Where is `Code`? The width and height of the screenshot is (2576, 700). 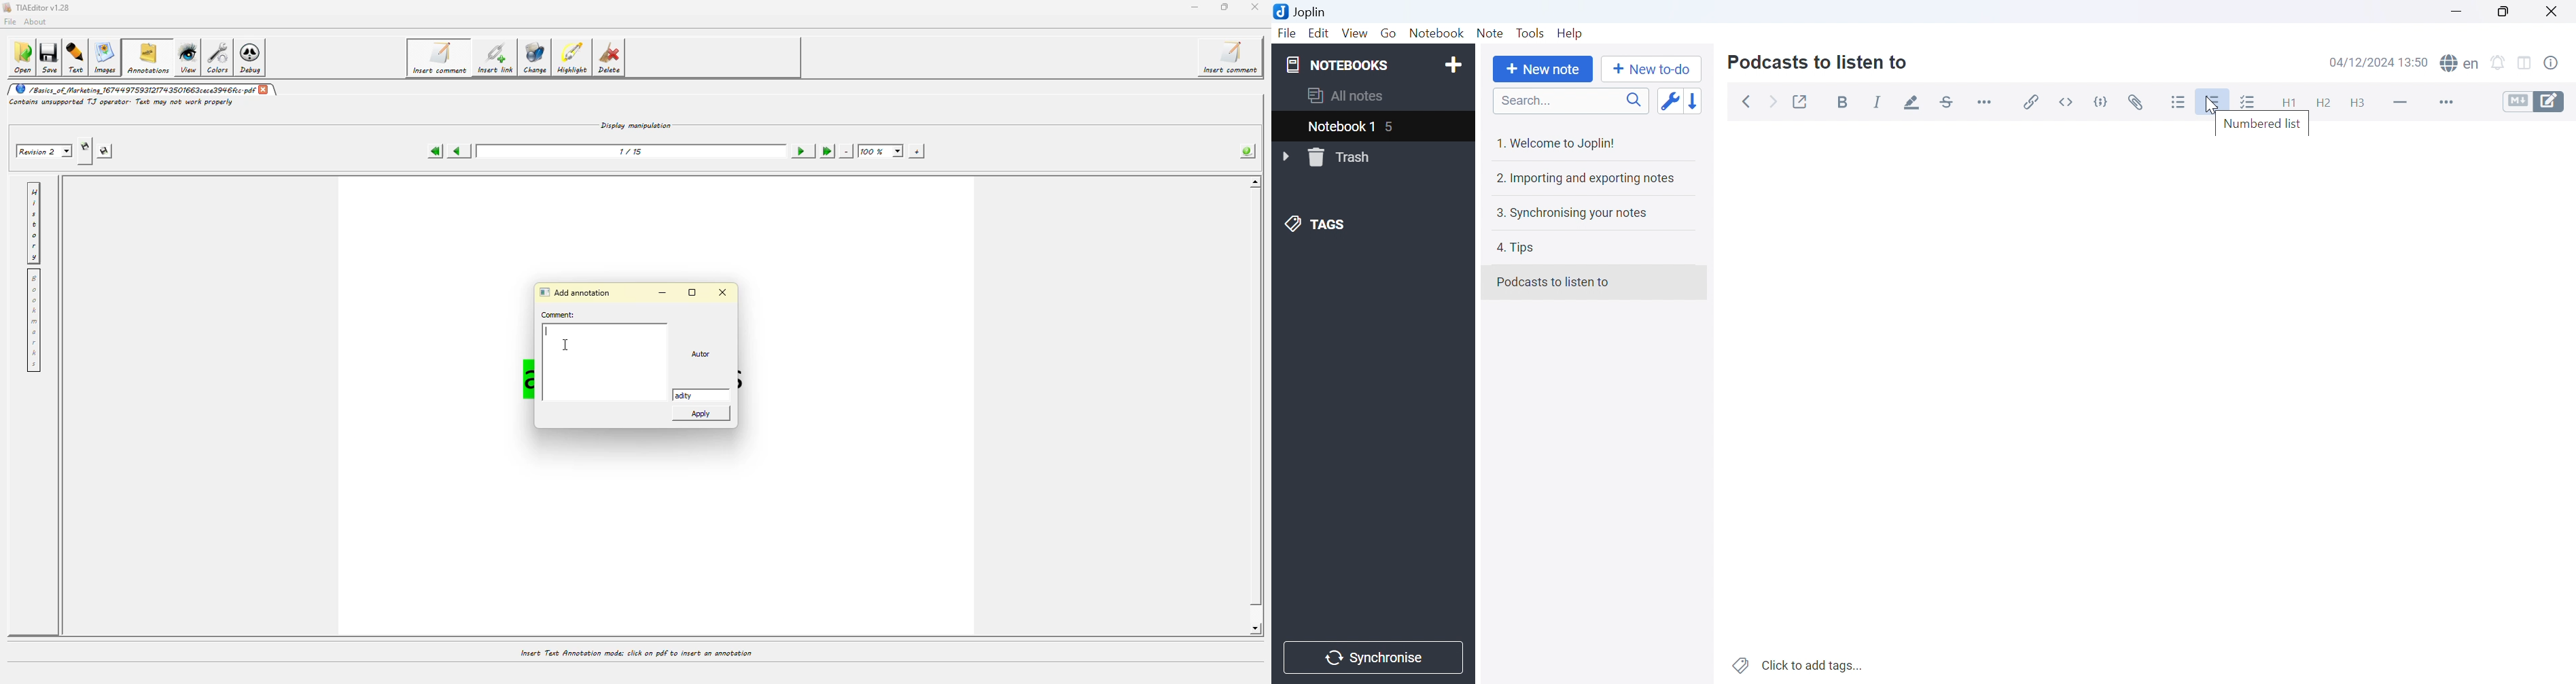 Code is located at coordinates (2104, 101).